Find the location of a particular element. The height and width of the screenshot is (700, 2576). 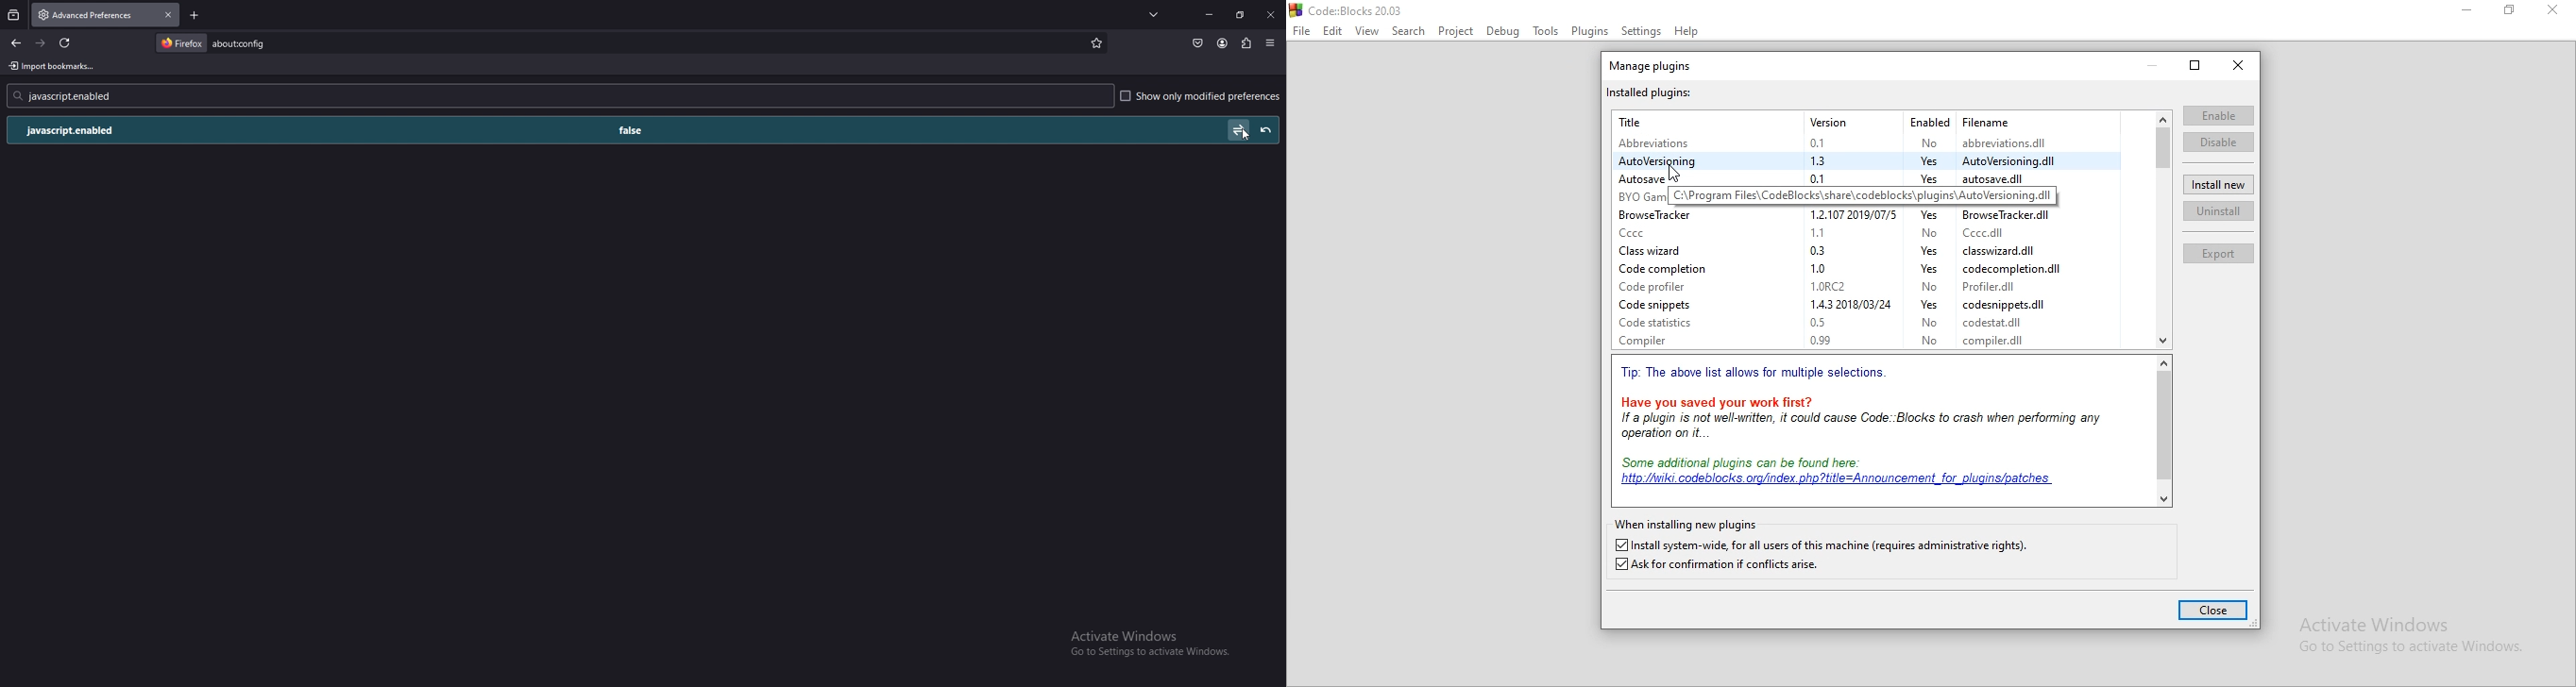

scroll up is located at coordinates (2163, 362).